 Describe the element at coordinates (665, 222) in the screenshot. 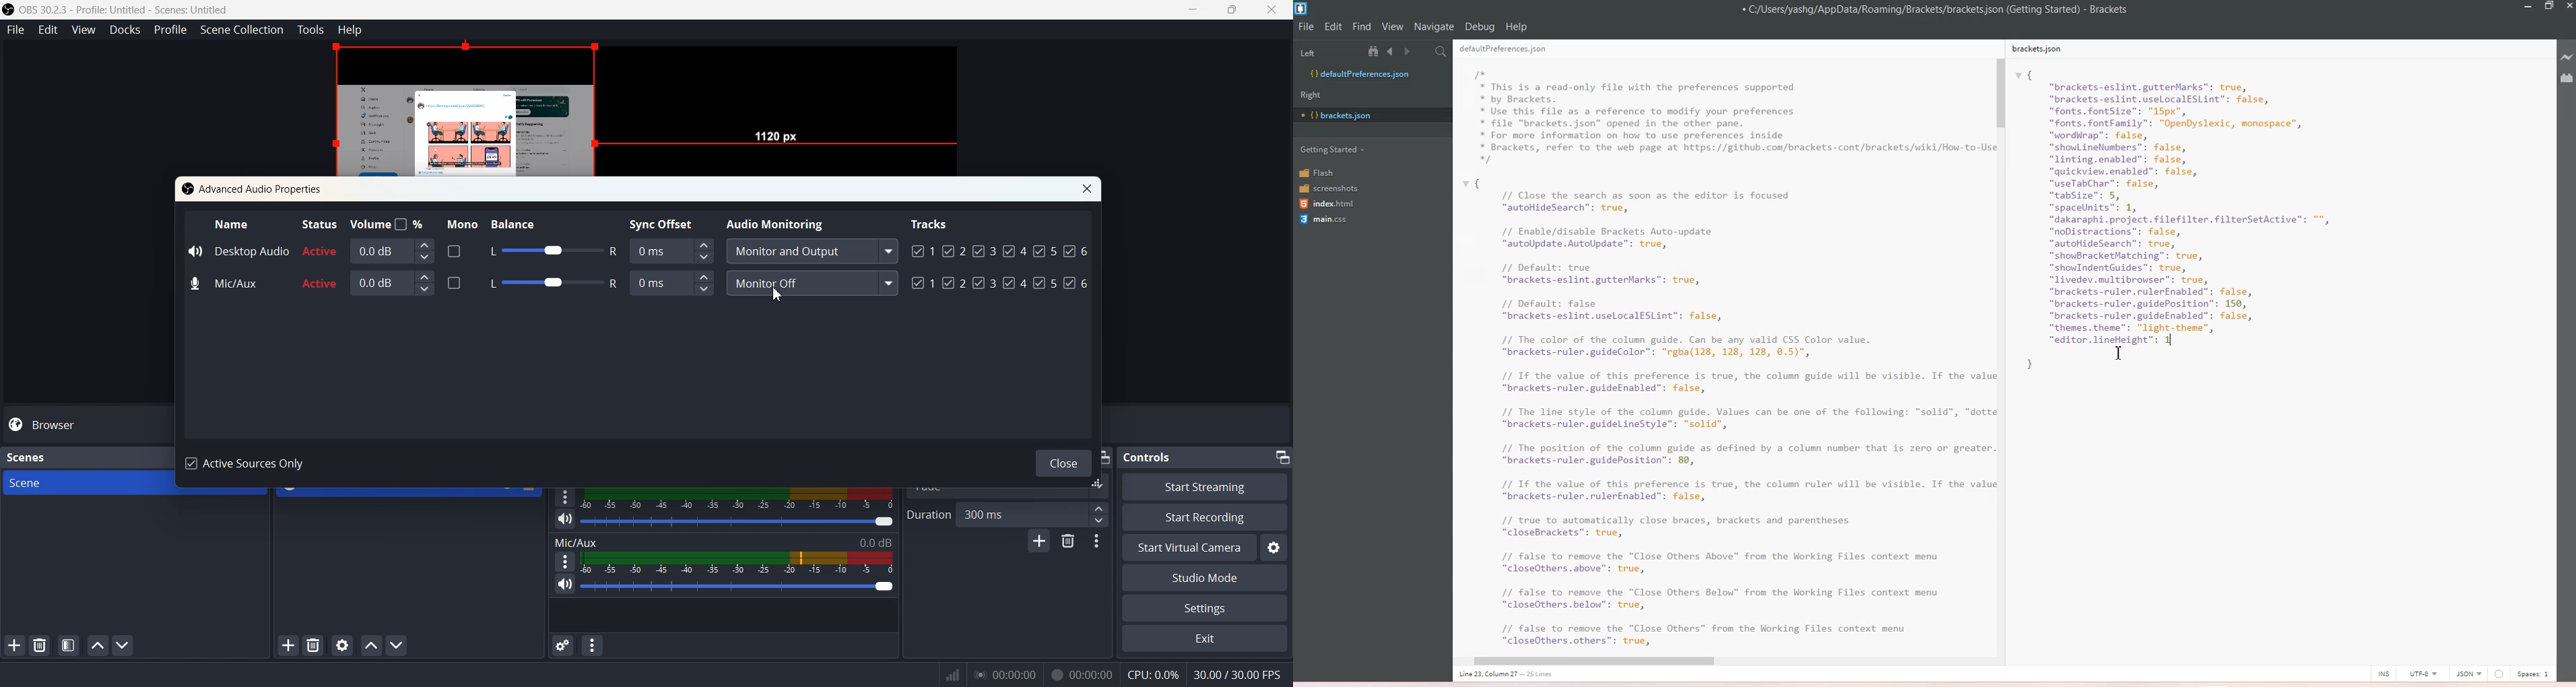

I see `Sync Offset` at that location.